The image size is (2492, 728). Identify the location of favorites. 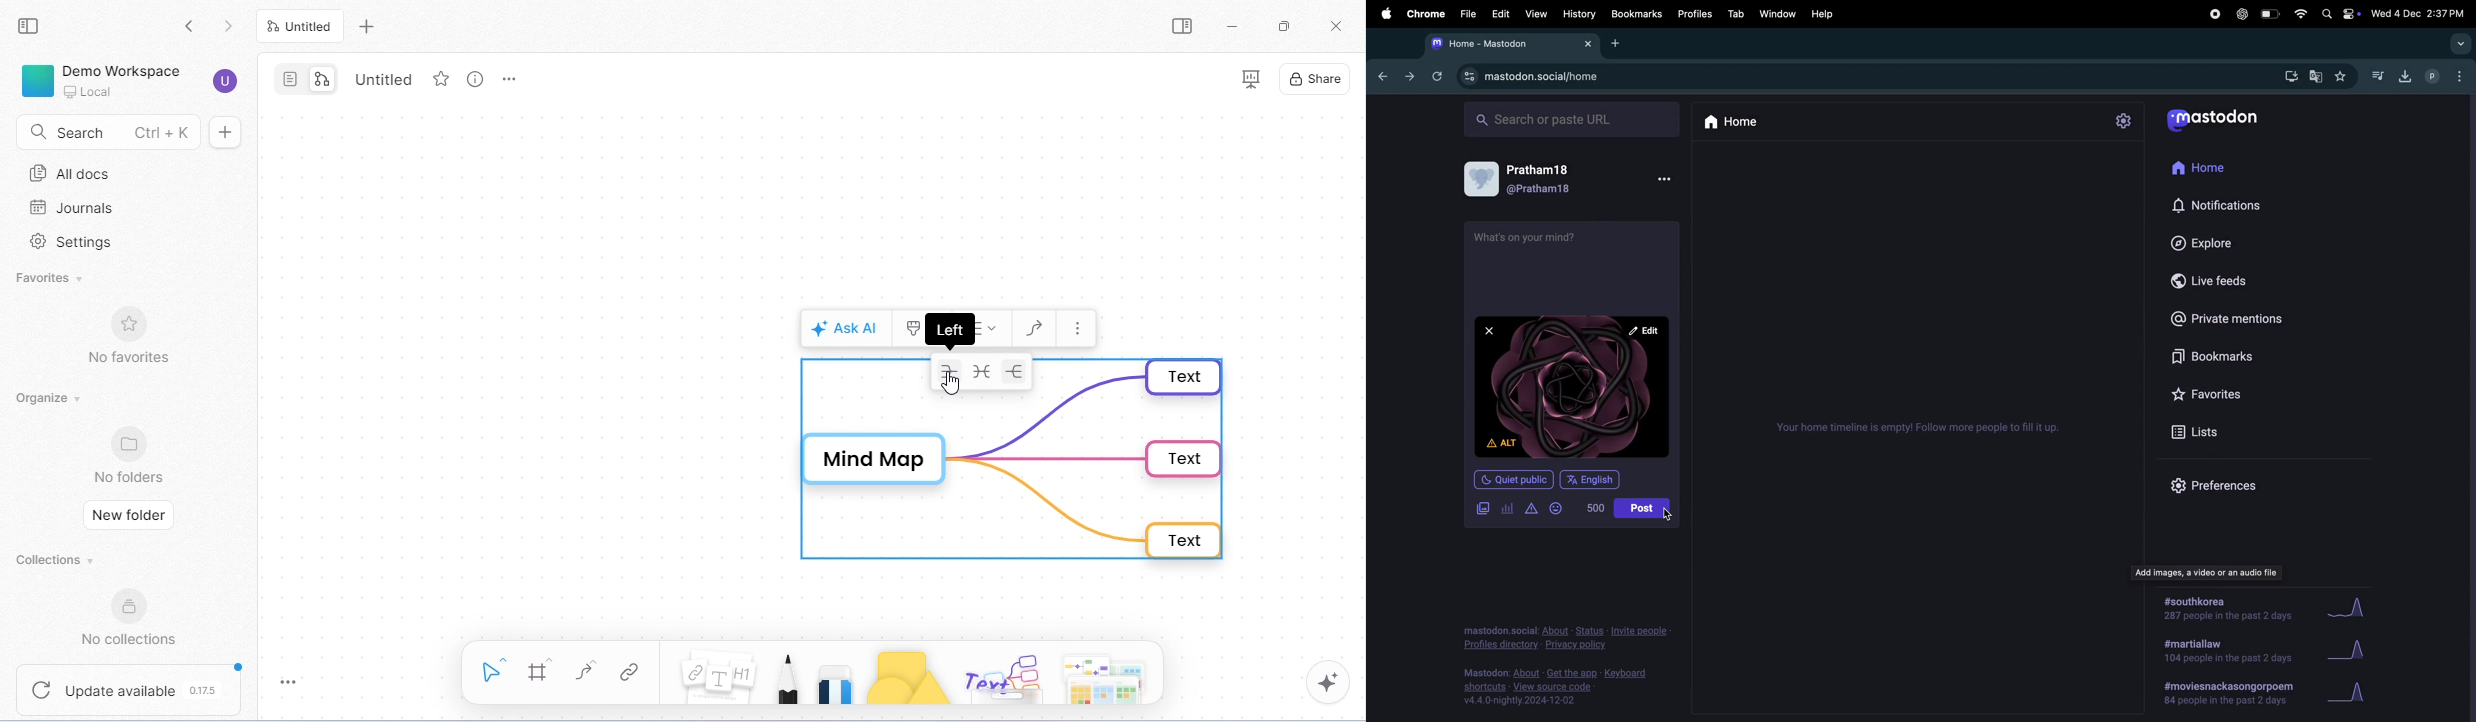
(56, 278).